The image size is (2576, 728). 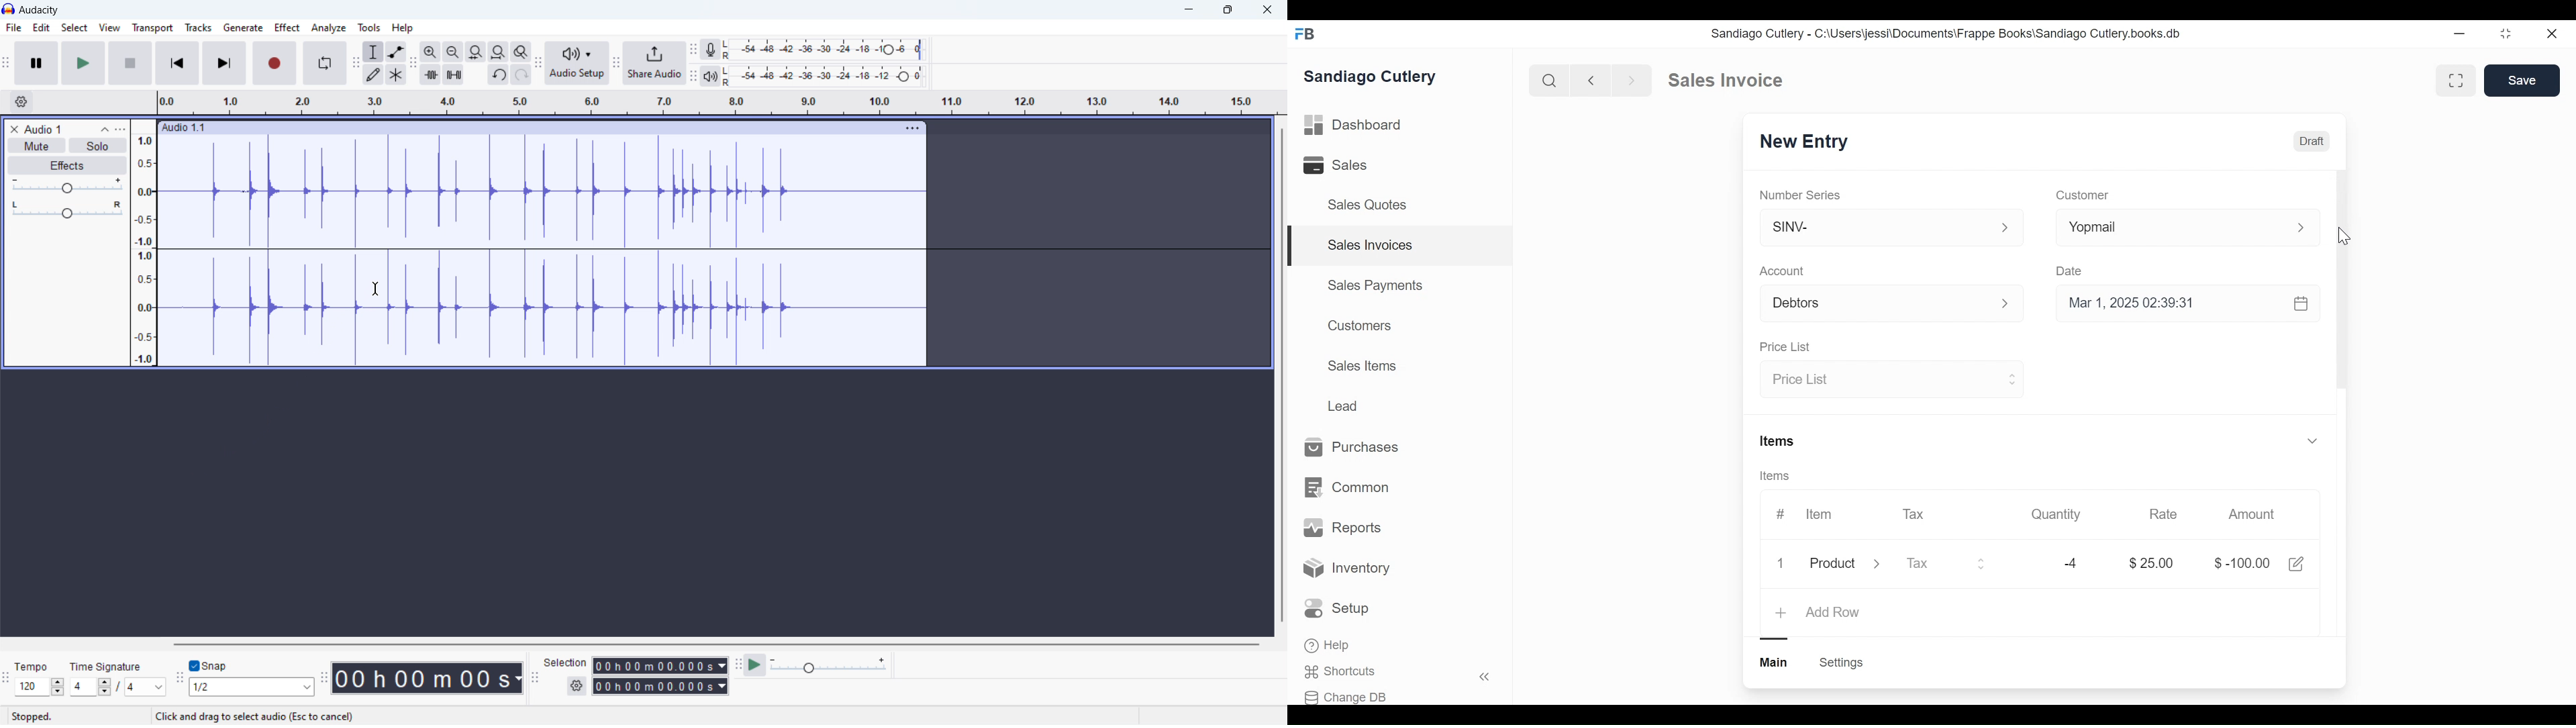 What do you see at coordinates (13, 28) in the screenshot?
I see `file` at bounding box center [13, 28].